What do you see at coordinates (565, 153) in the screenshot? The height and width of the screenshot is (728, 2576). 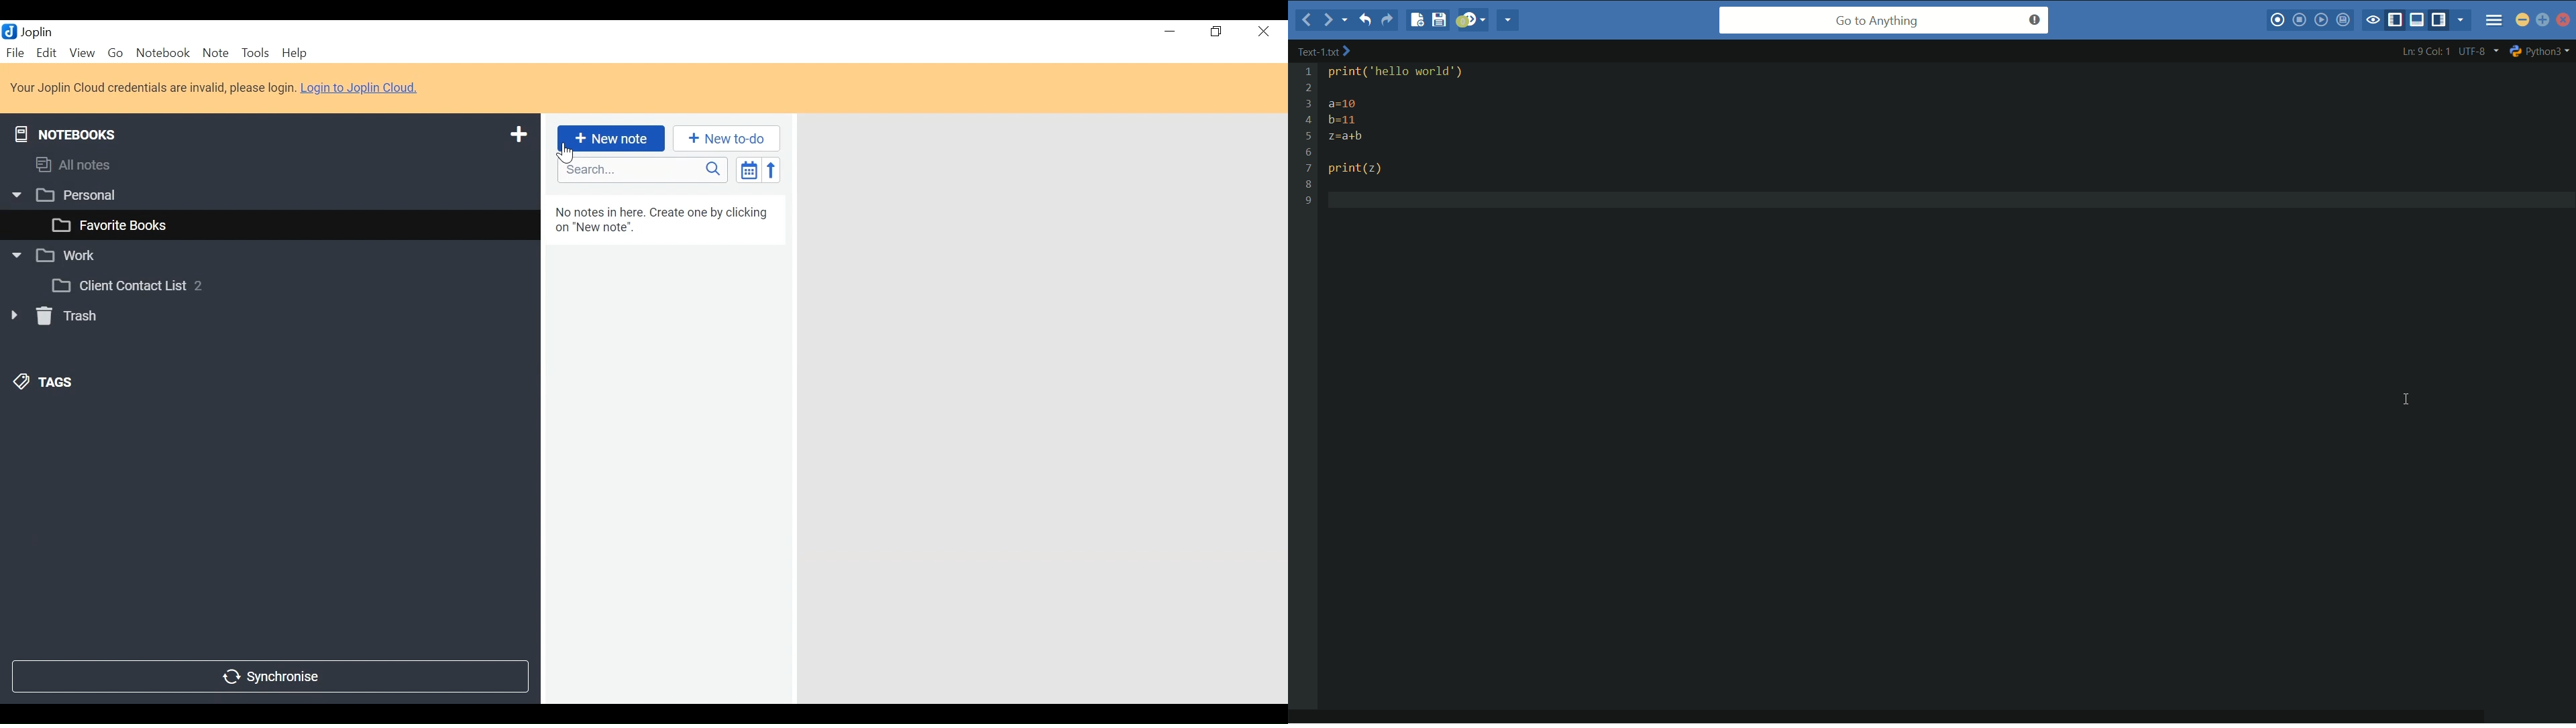 I see `Cursor` at bounding box center [565, 153].